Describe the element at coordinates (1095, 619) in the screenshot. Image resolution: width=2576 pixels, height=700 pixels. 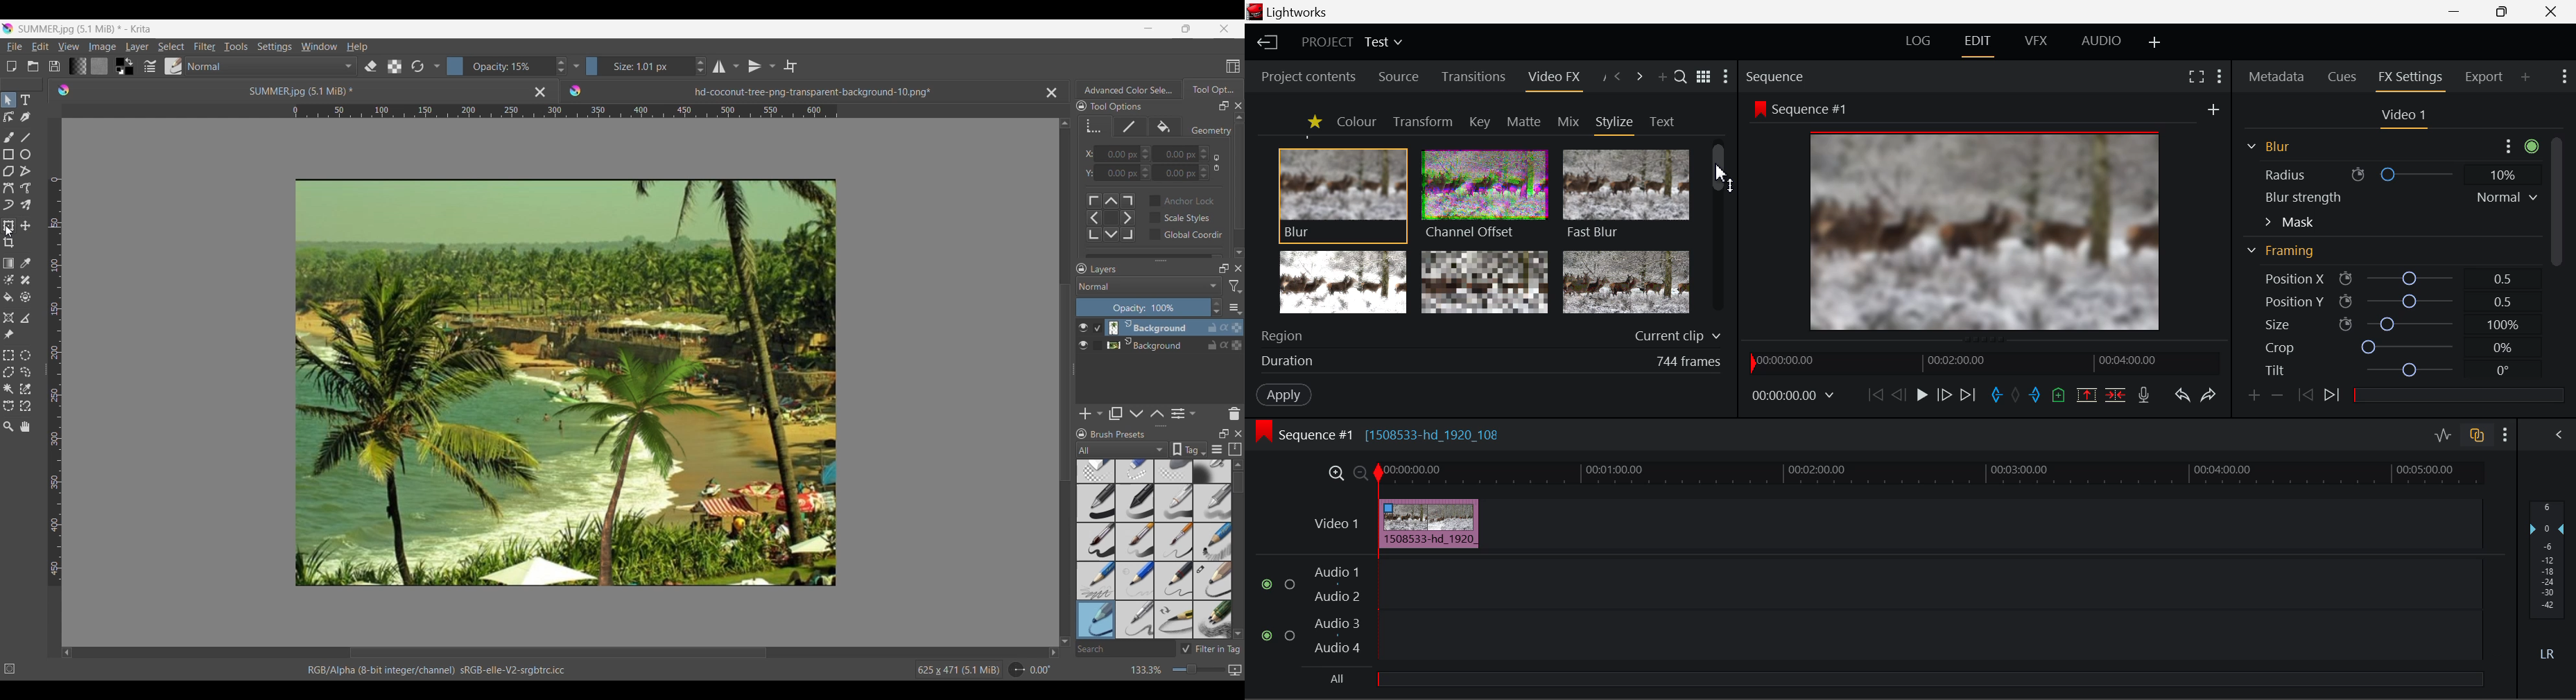
I see `pencil 4 - soft` at that location.